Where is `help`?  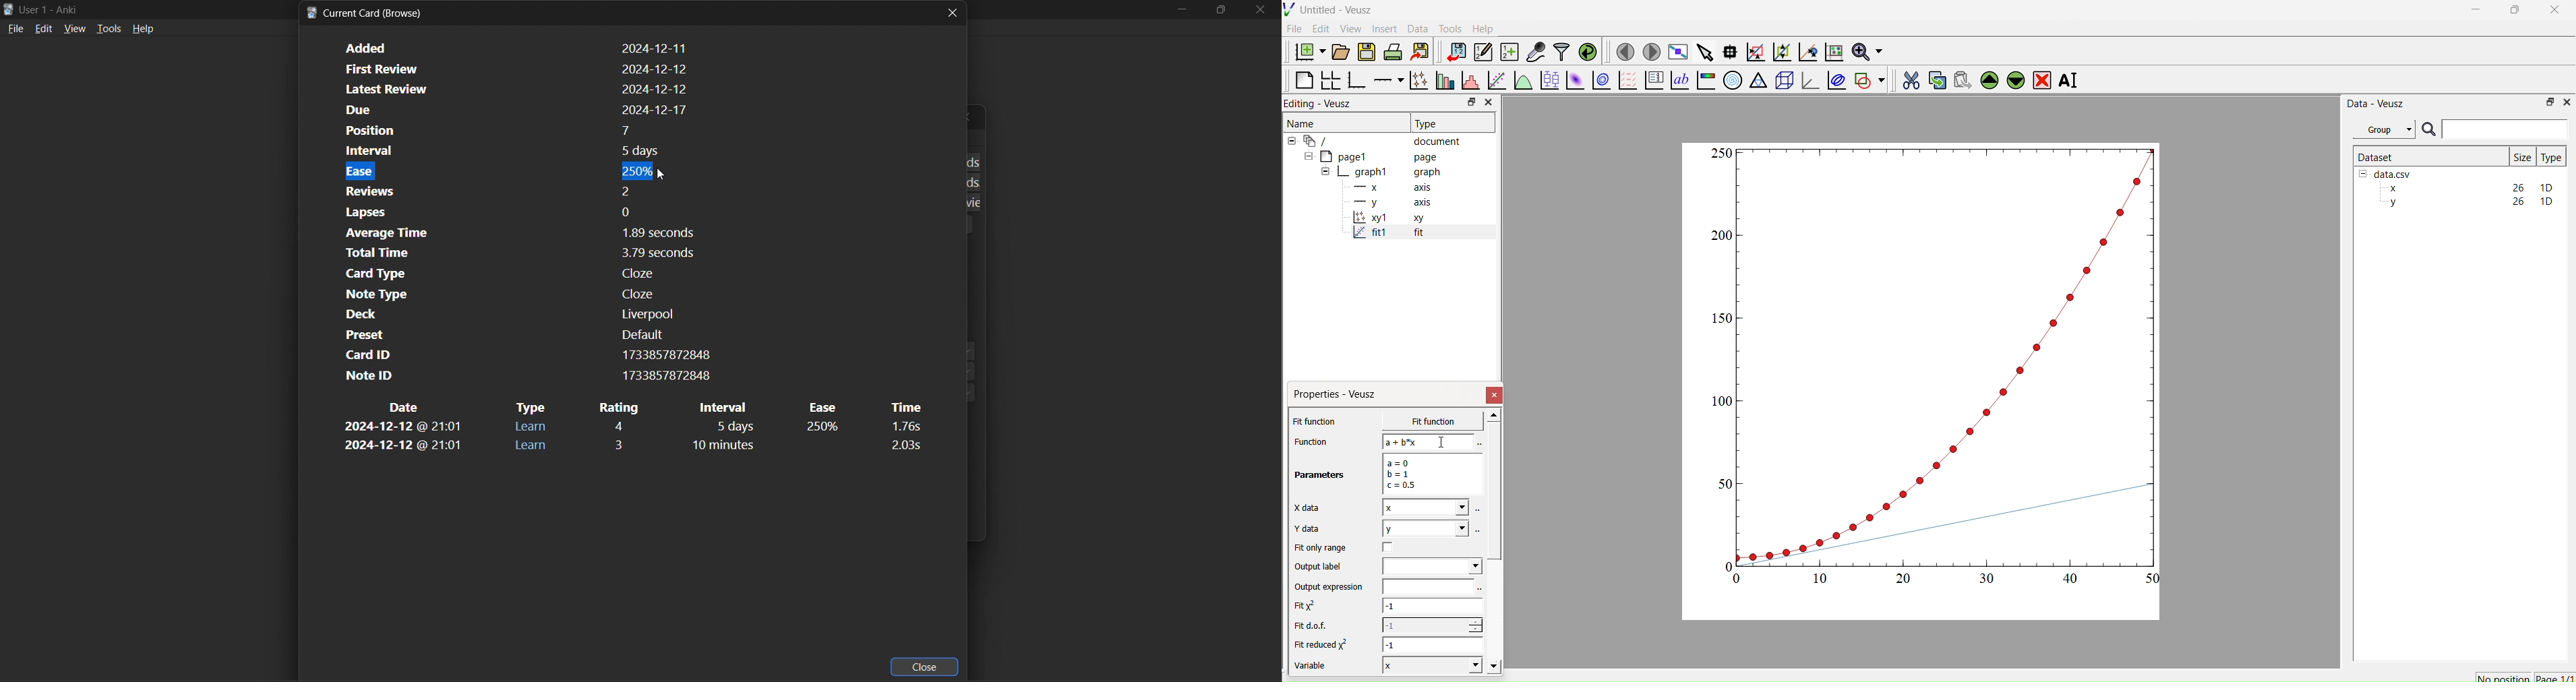 help is located at coordinates (143, 28).